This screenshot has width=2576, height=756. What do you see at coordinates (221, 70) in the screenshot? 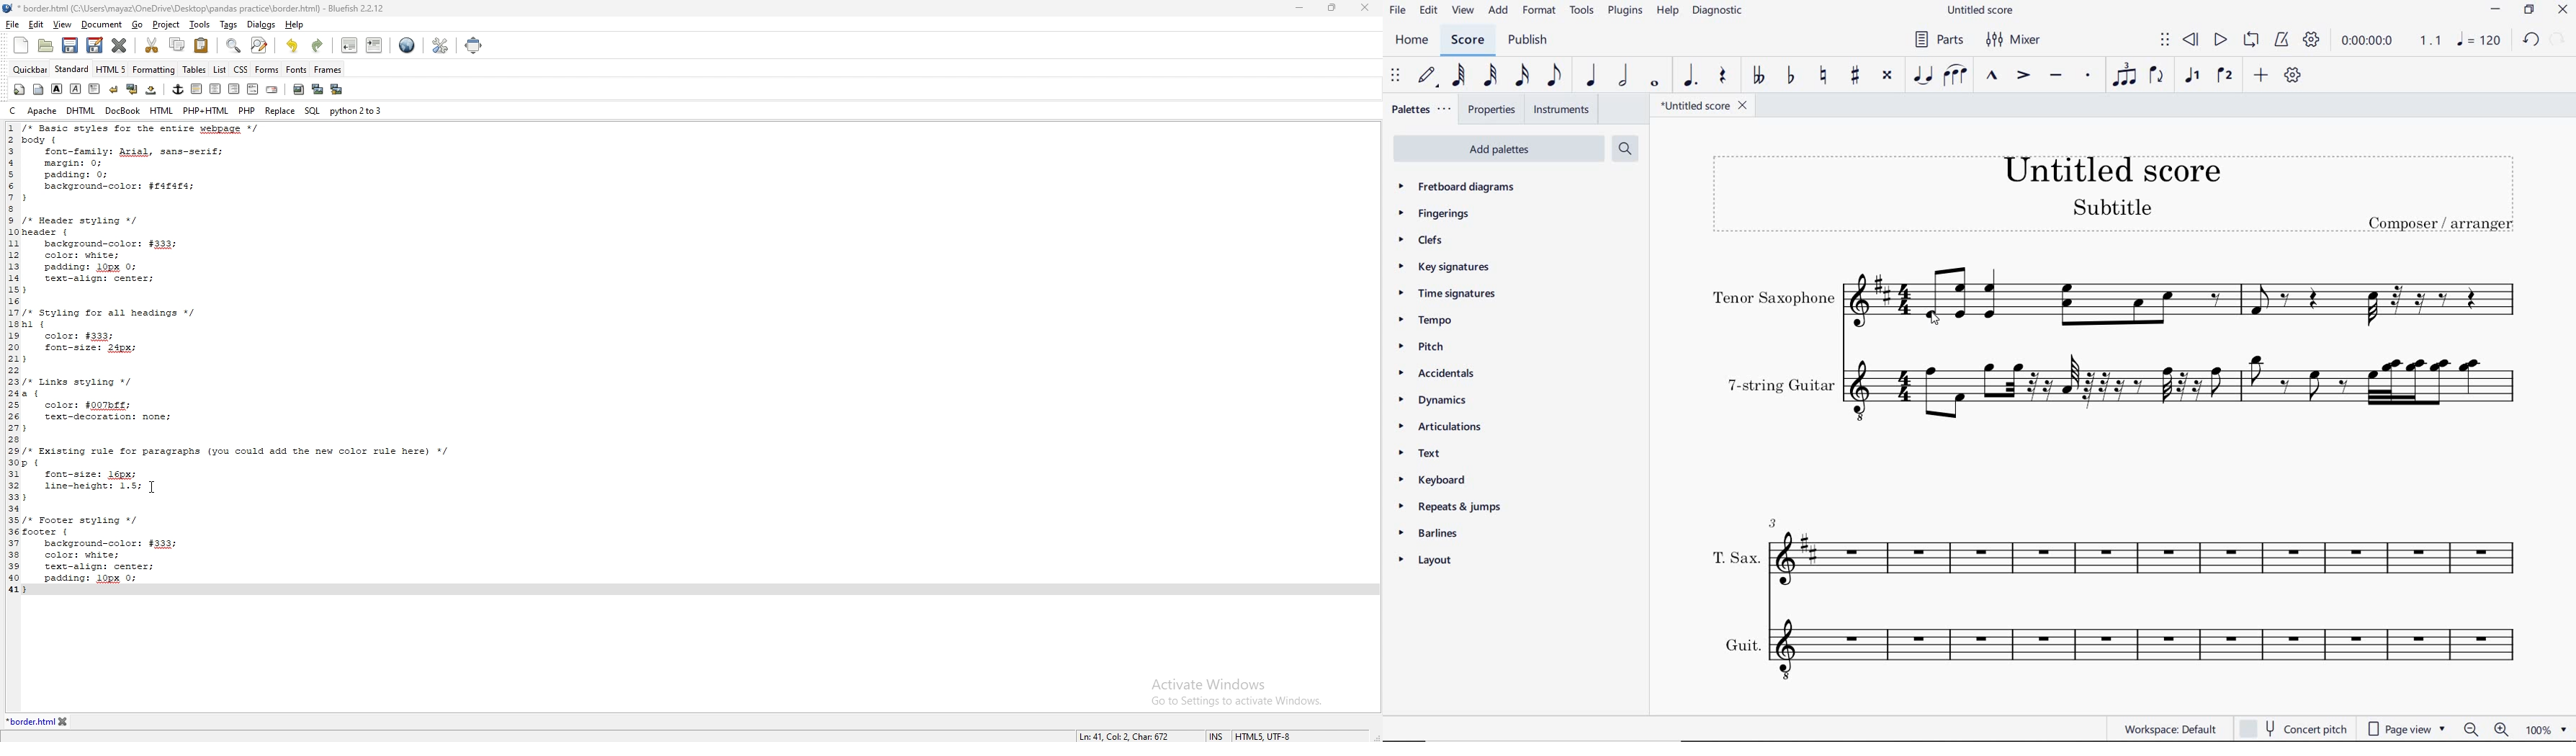
I see `list` at bounding box center [221, 70].